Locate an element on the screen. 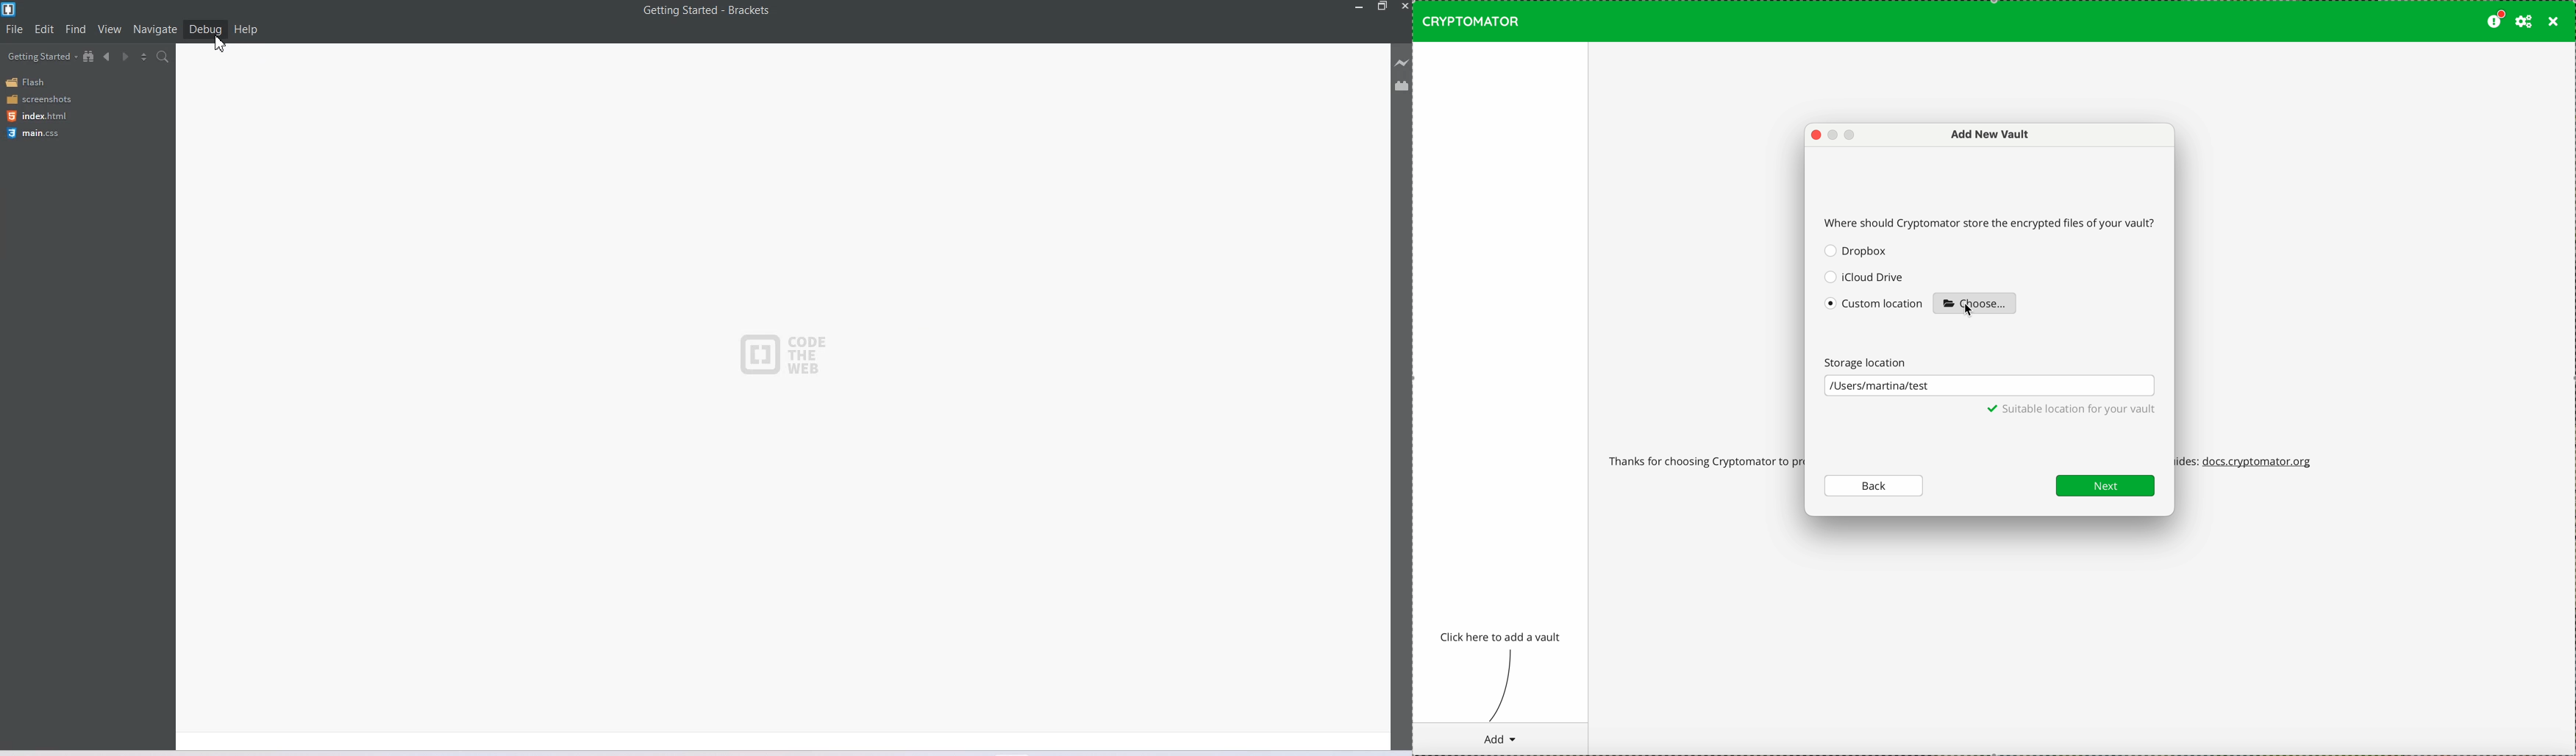  Navigate Forwards is located at coordinates (126, 57).